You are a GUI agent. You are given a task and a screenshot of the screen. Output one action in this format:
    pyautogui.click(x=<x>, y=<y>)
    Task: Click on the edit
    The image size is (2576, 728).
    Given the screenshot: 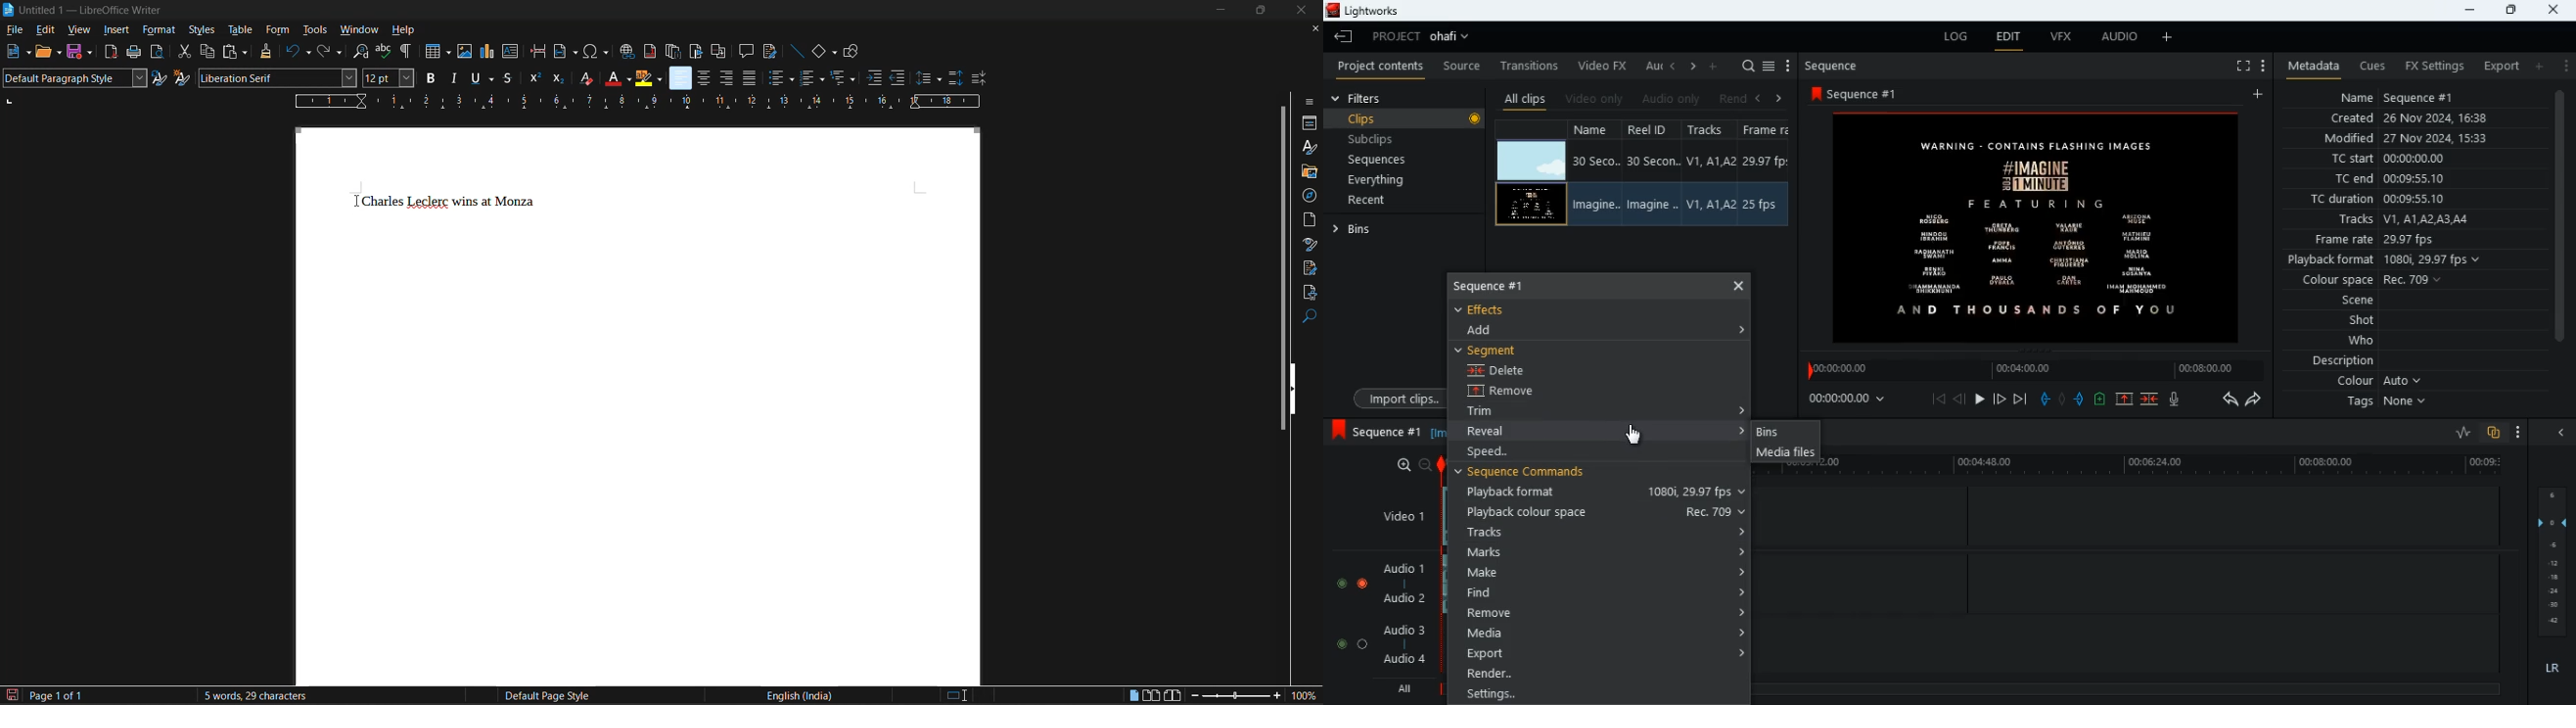 What is the action you would take?
    pyautogui.click(x=44, y=31)
    